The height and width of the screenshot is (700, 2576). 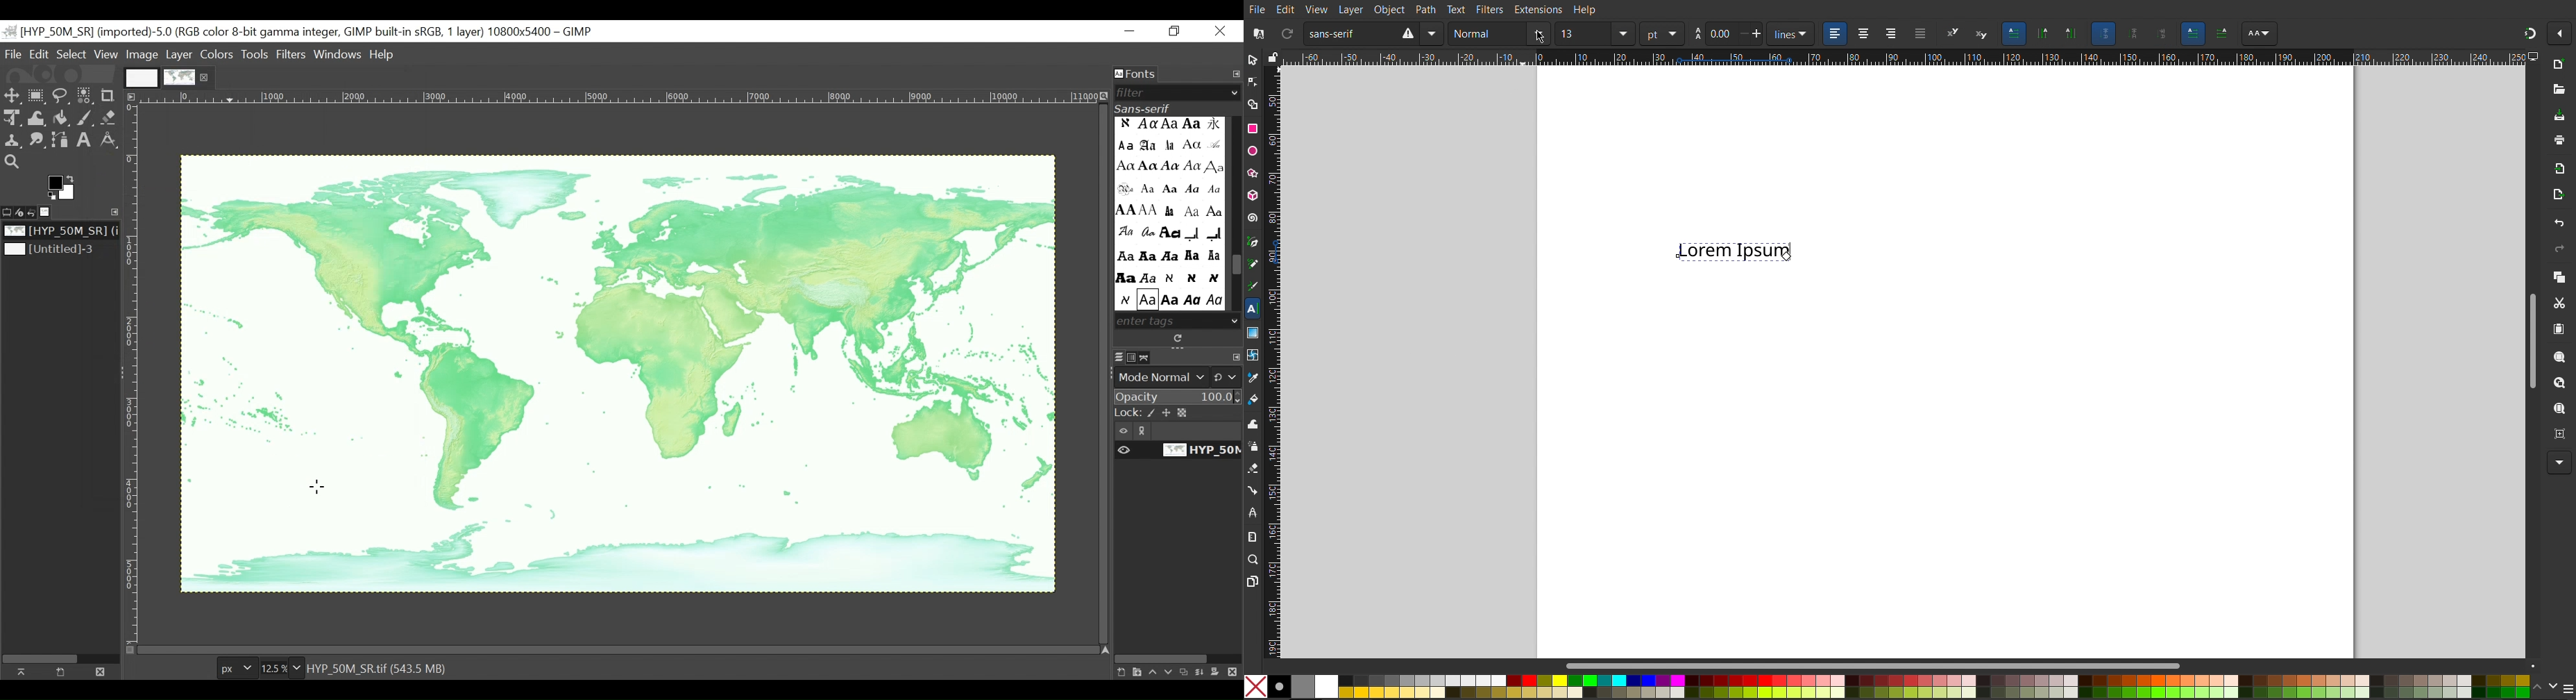 I want to click on Paintbrush Tool, so click(x=86, y=120).